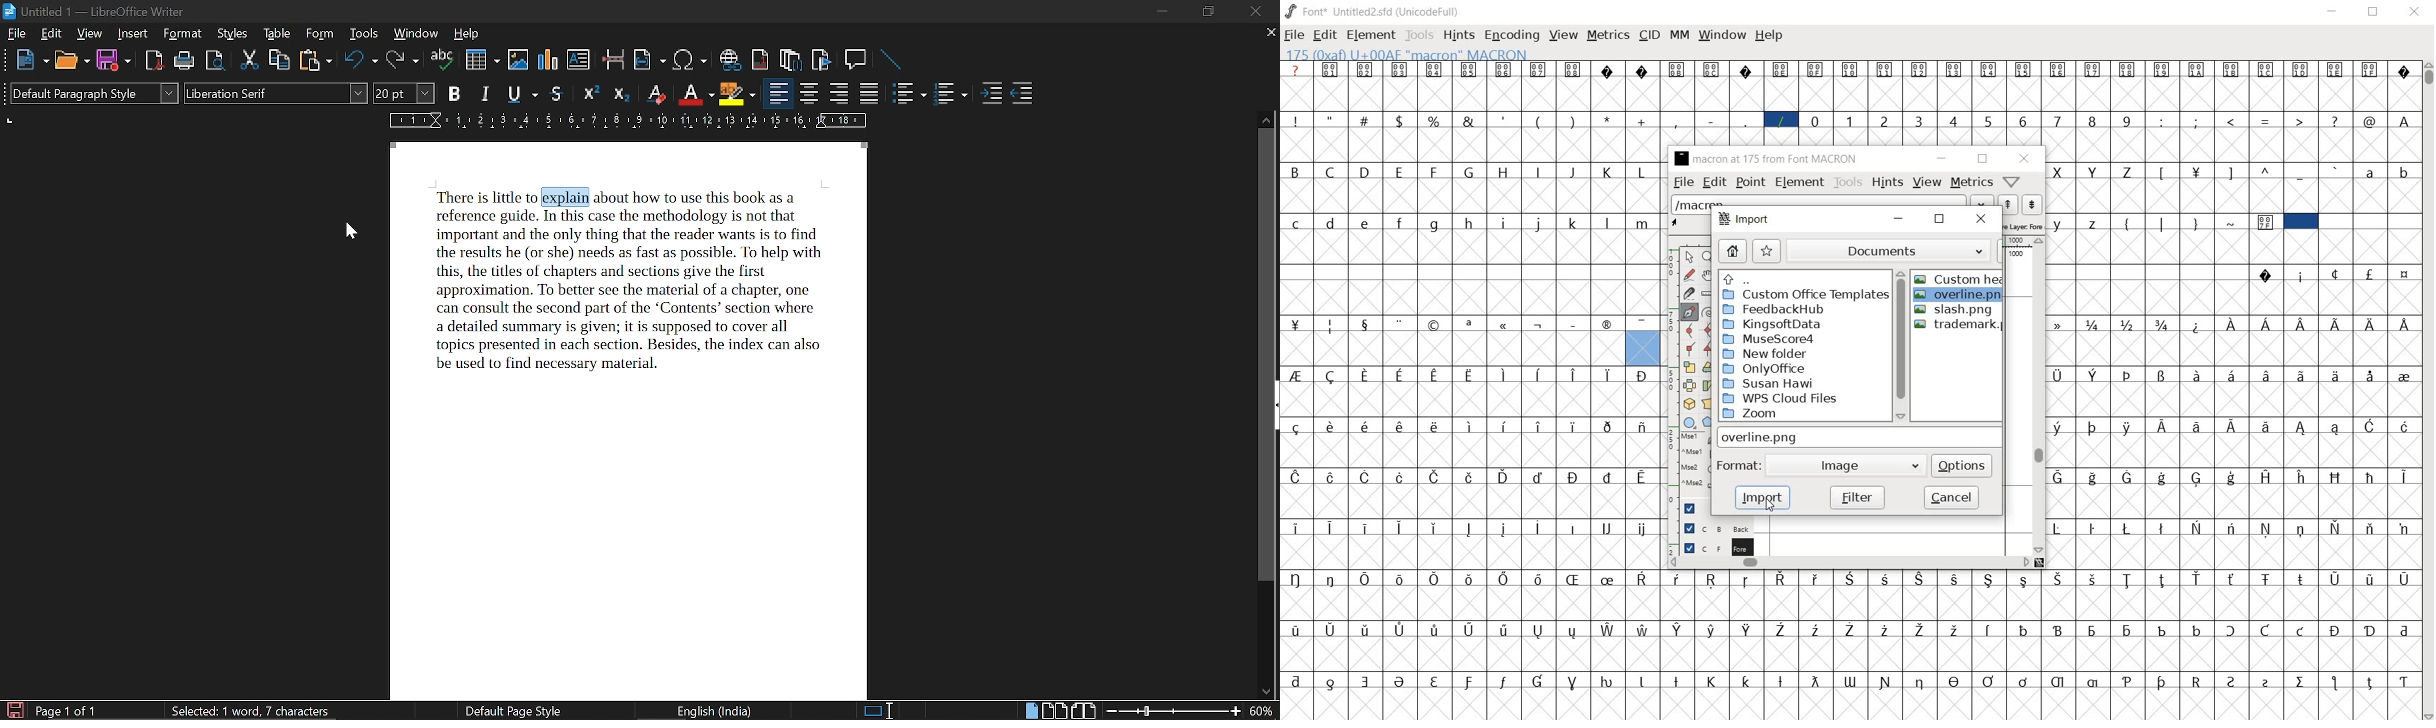 This screenshot has height=728, width=2436. I want to click on Symbol, so click(1539, 527).